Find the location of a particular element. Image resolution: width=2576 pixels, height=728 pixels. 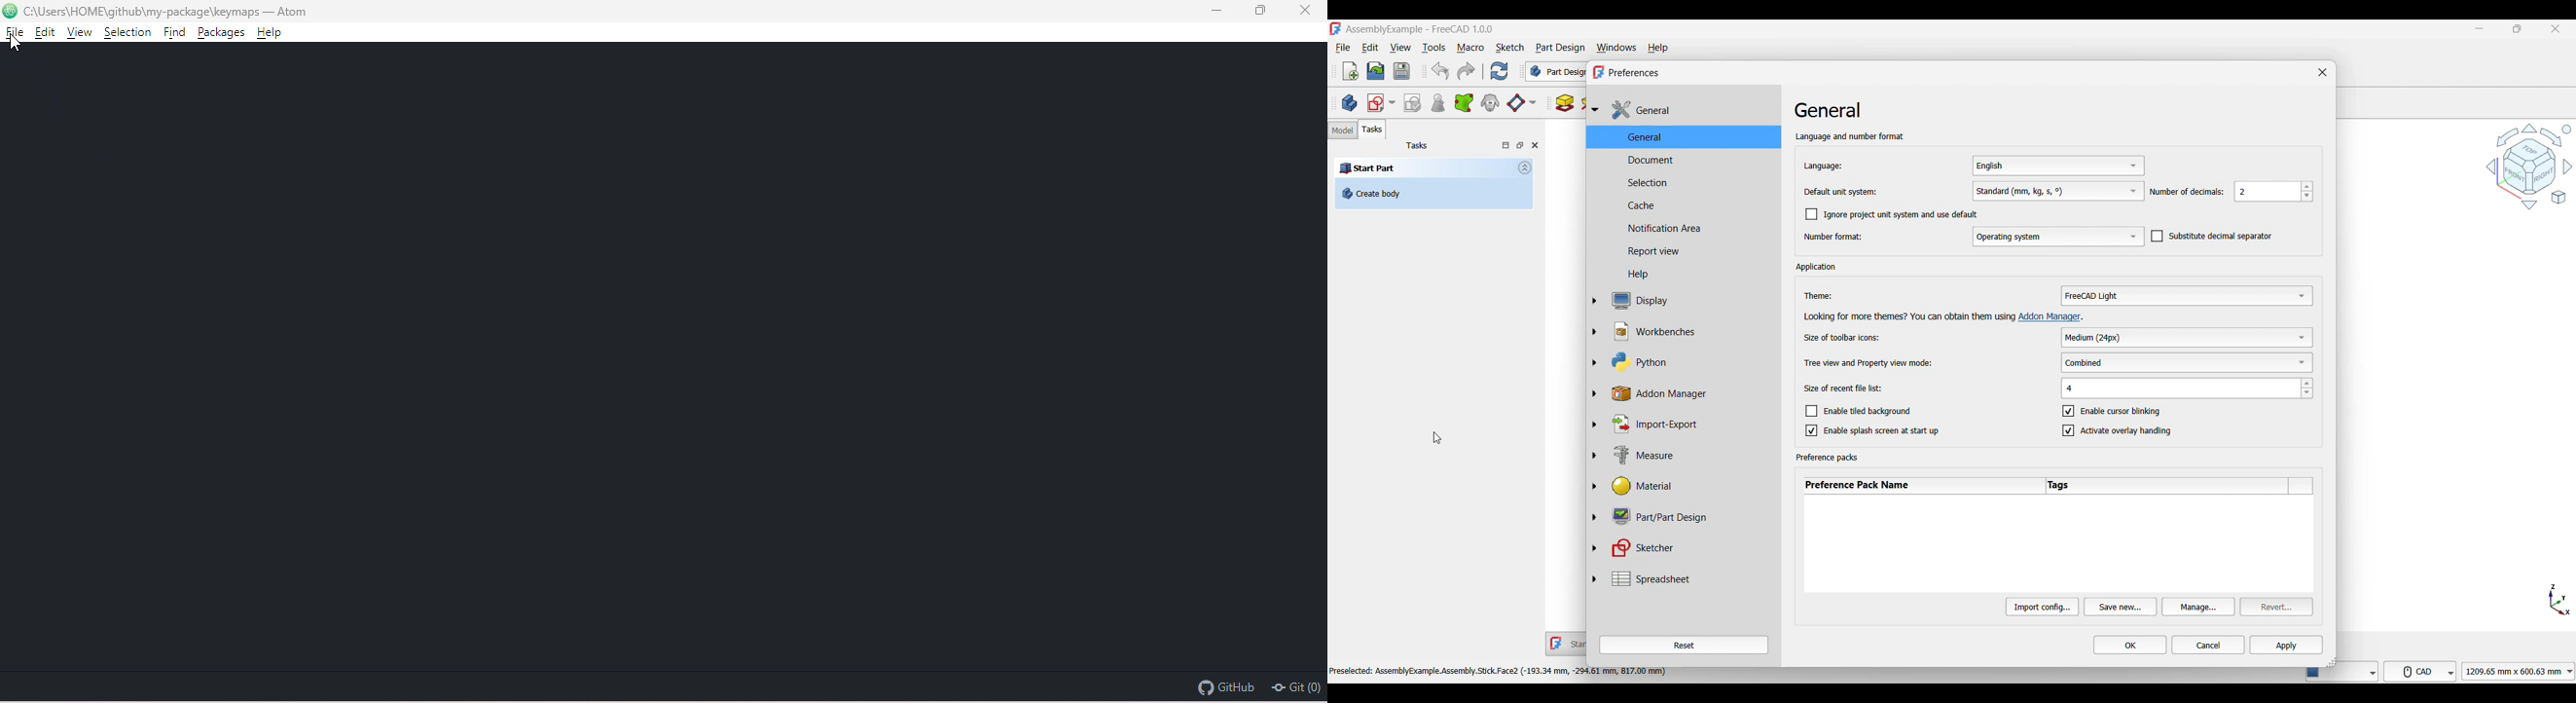

Toggle overlay is located at coordinates (1506, 145).